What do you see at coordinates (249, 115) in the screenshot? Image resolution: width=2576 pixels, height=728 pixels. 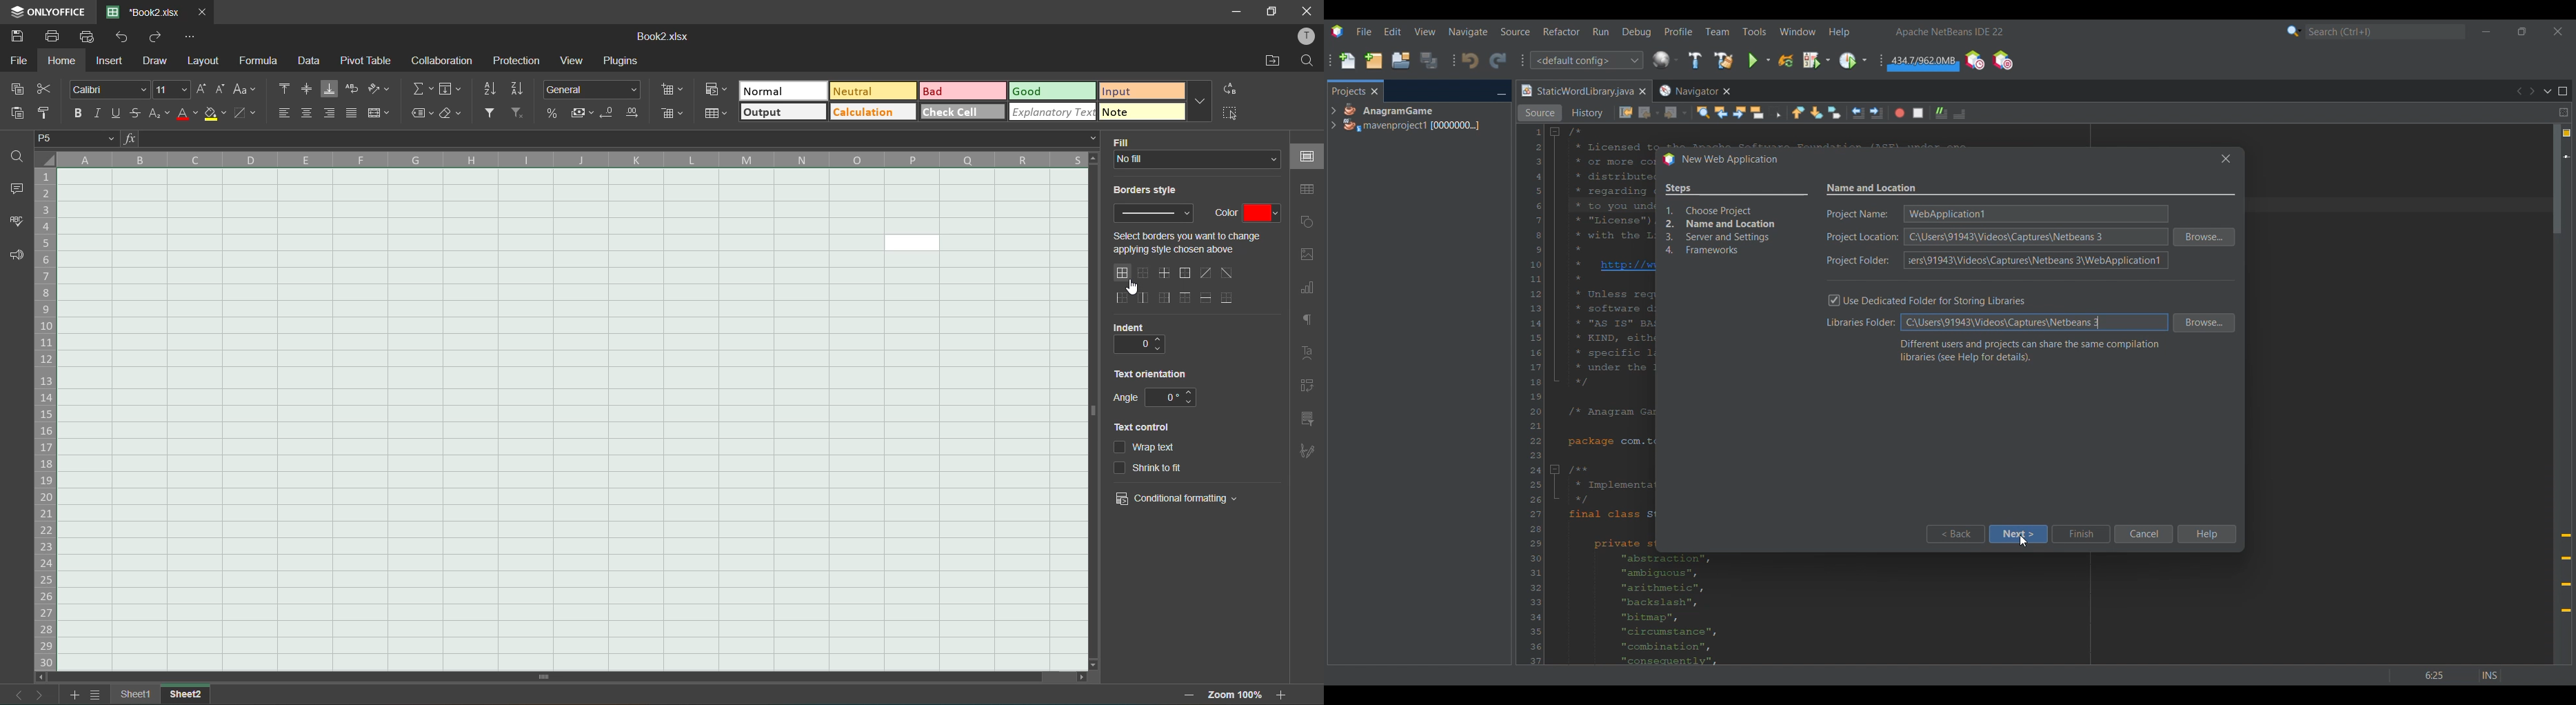 I see `borders` at bounding box center [249, 115].